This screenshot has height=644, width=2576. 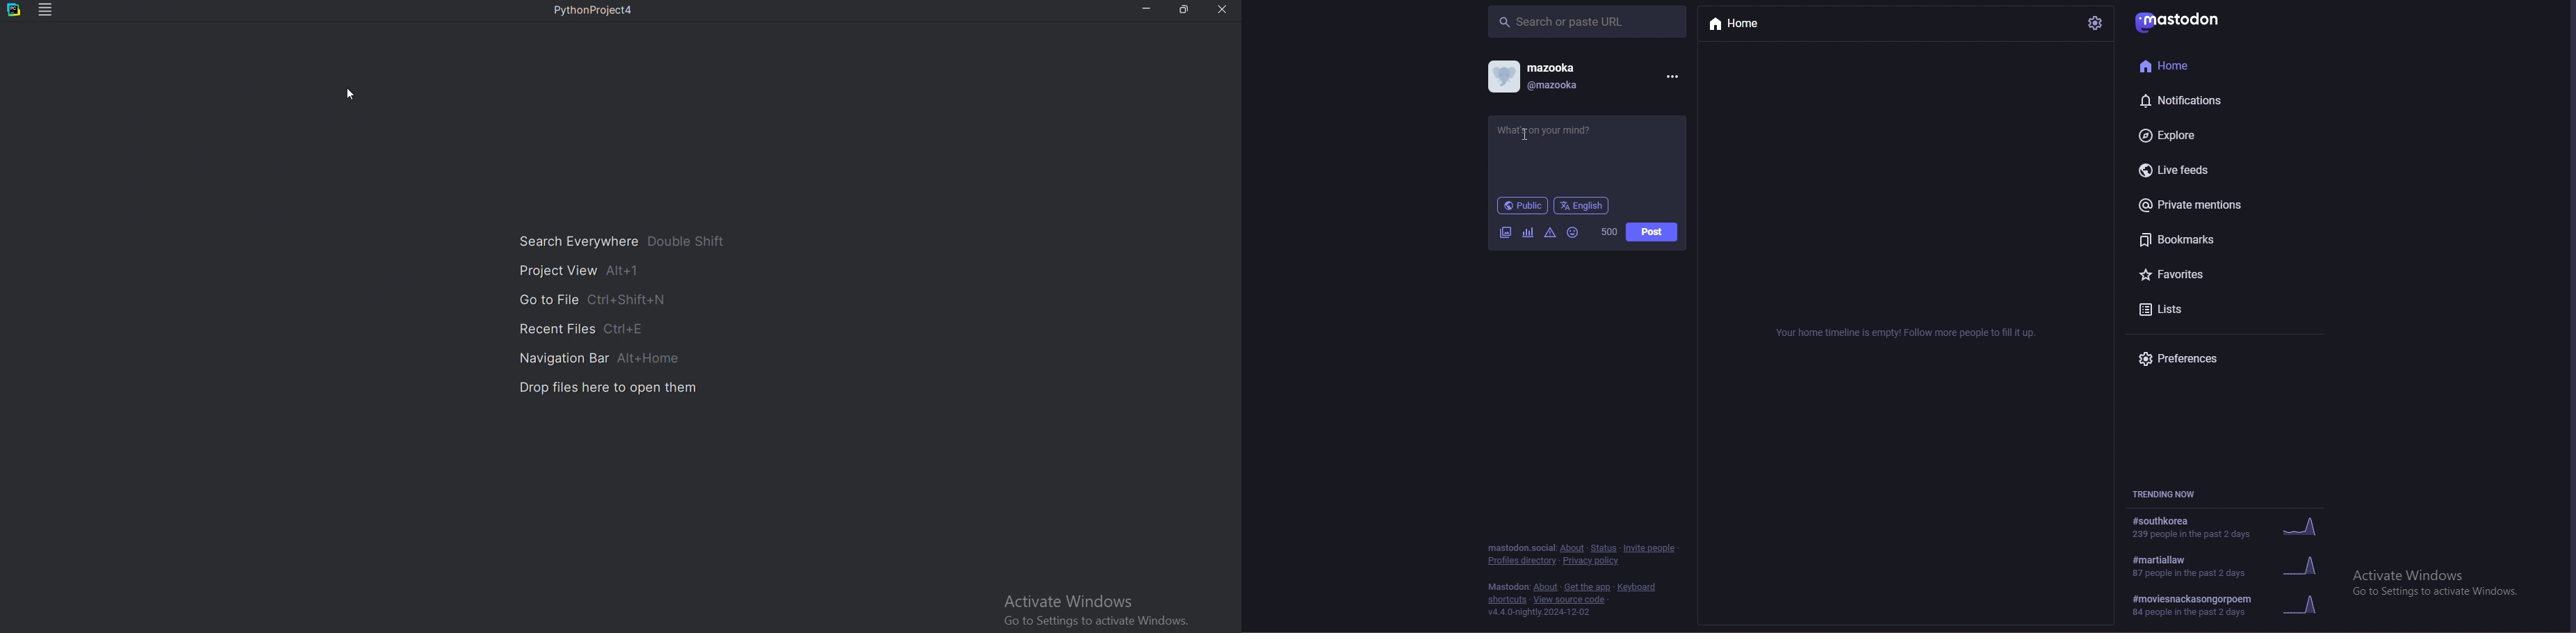 I want to click on view source code, so click(x=1959, y=1393).